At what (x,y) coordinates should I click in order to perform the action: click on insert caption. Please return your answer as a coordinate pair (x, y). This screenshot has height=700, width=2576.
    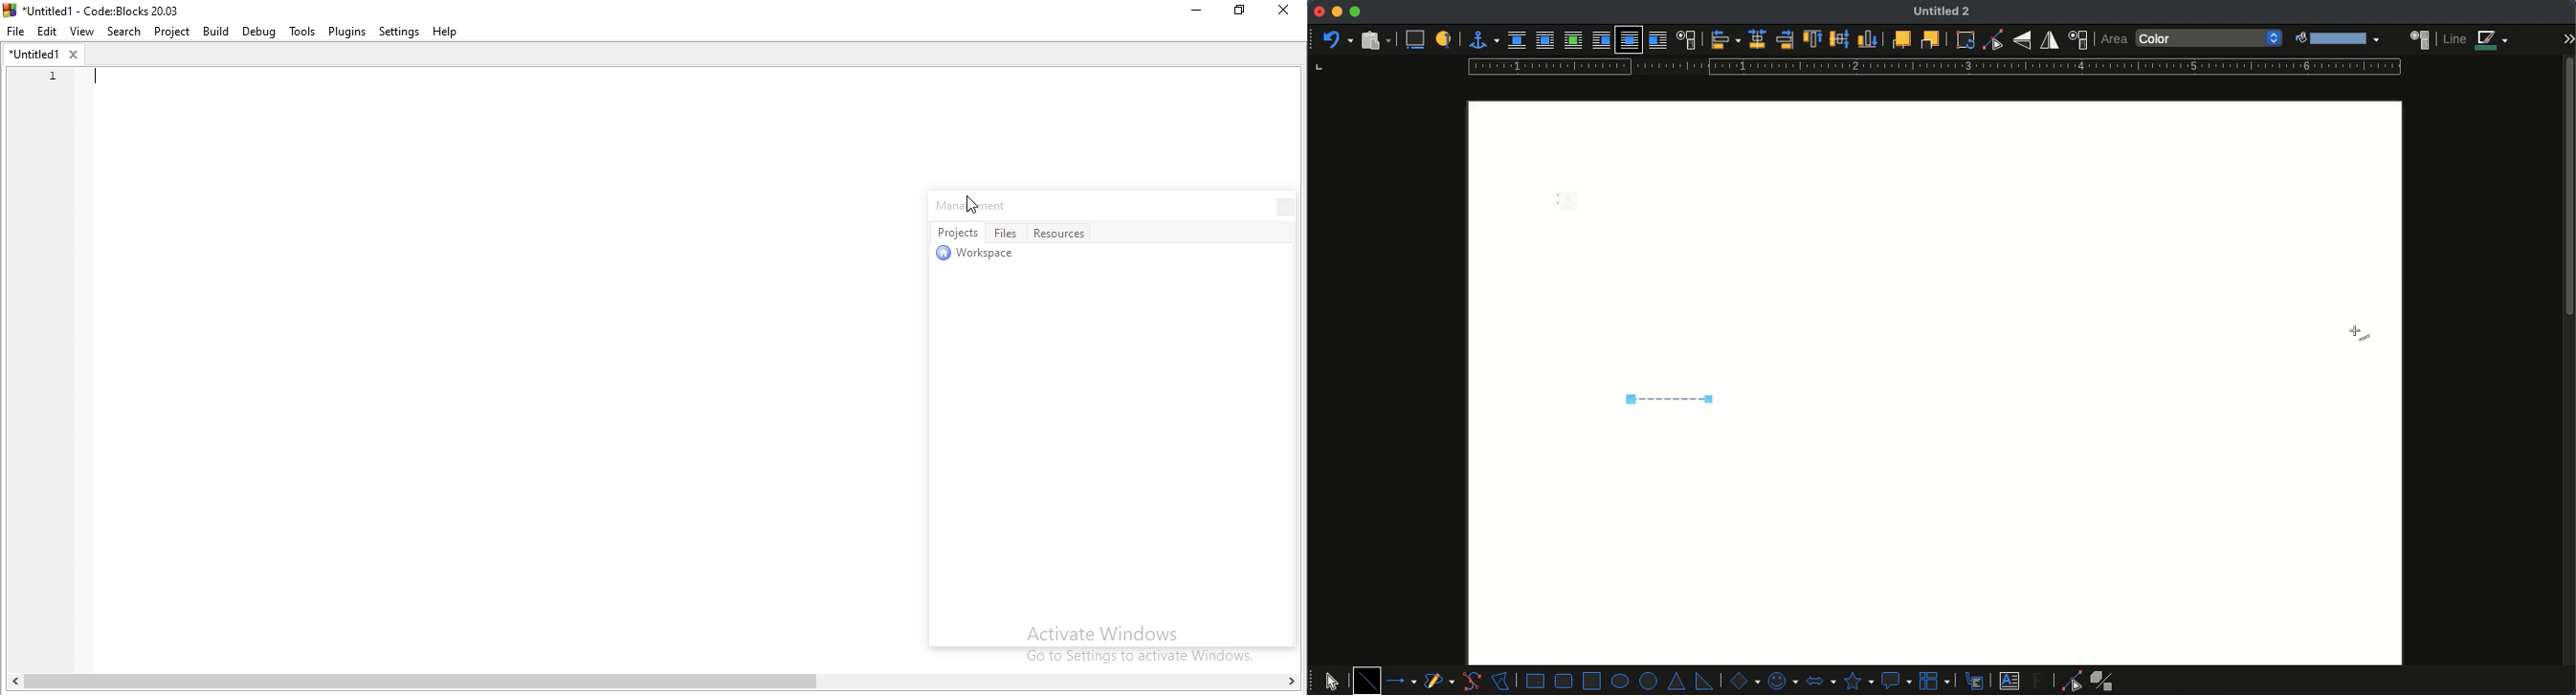
    Looking at the image, I should click on (1414, 41).